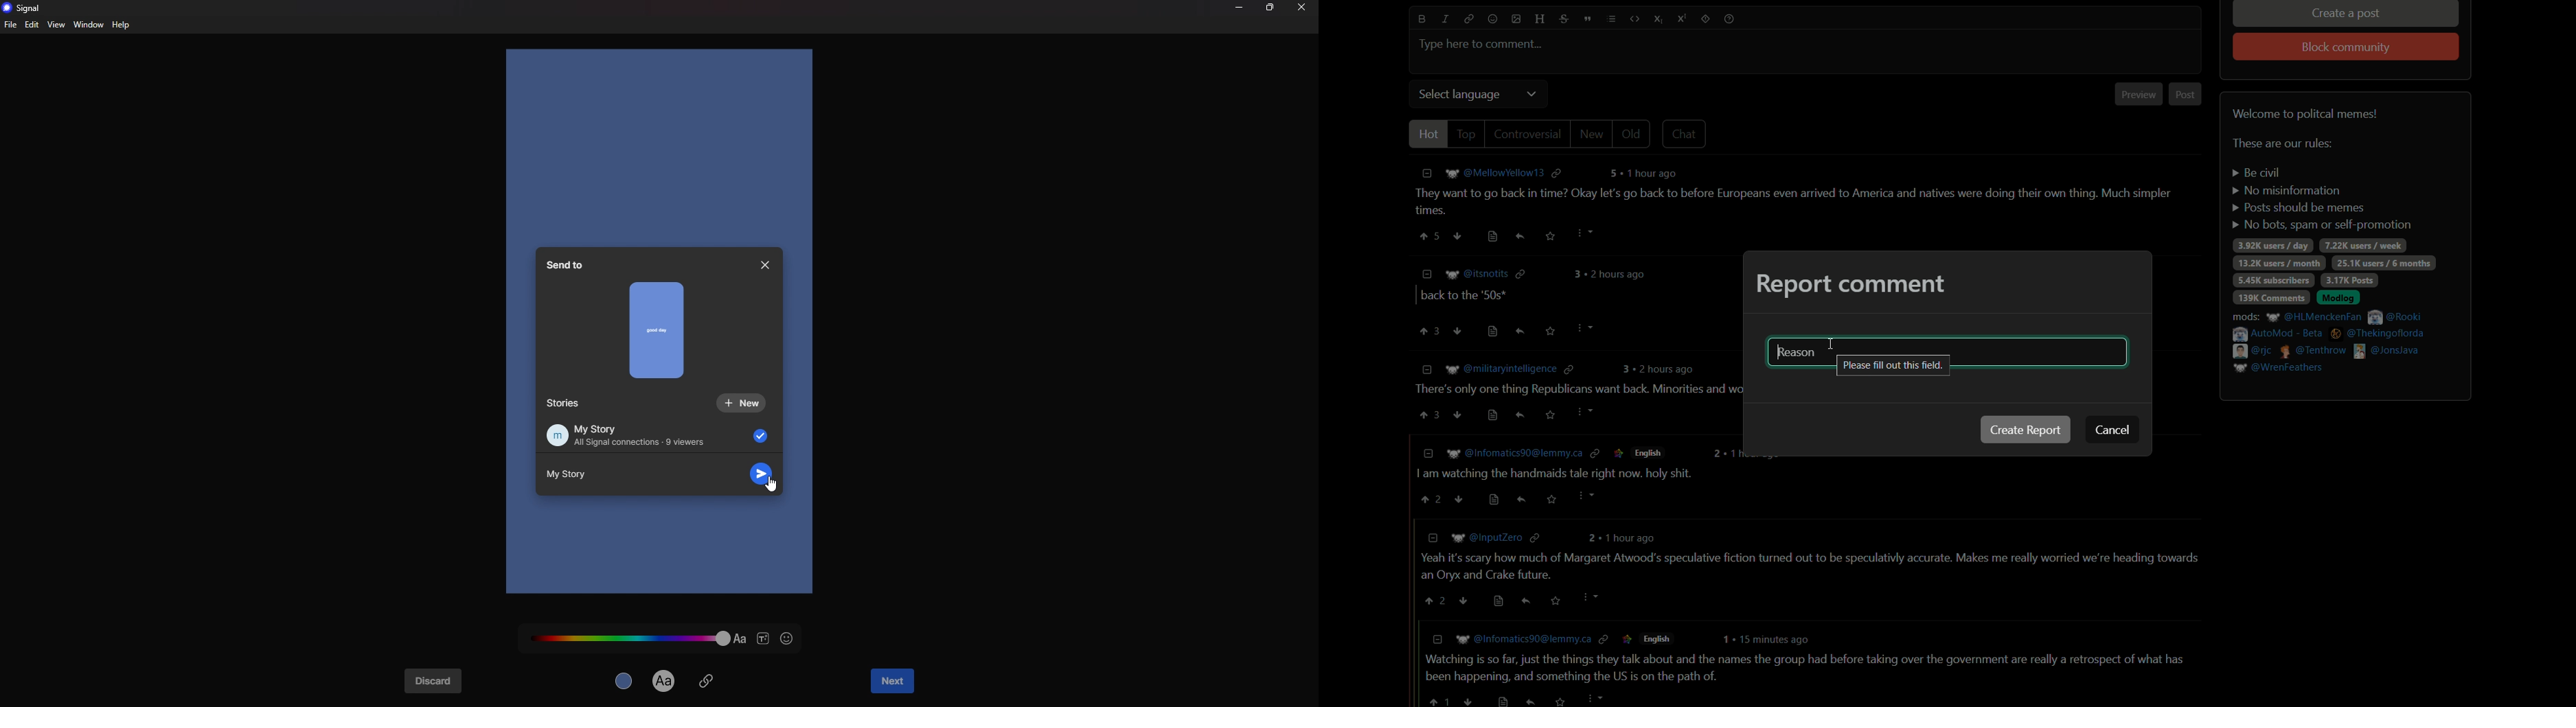 Image resolution: width=2576 pixels, height=728 pixels. Describe the element at coordinates (706, 680) in the screenshot. I see `attachment` at that location.